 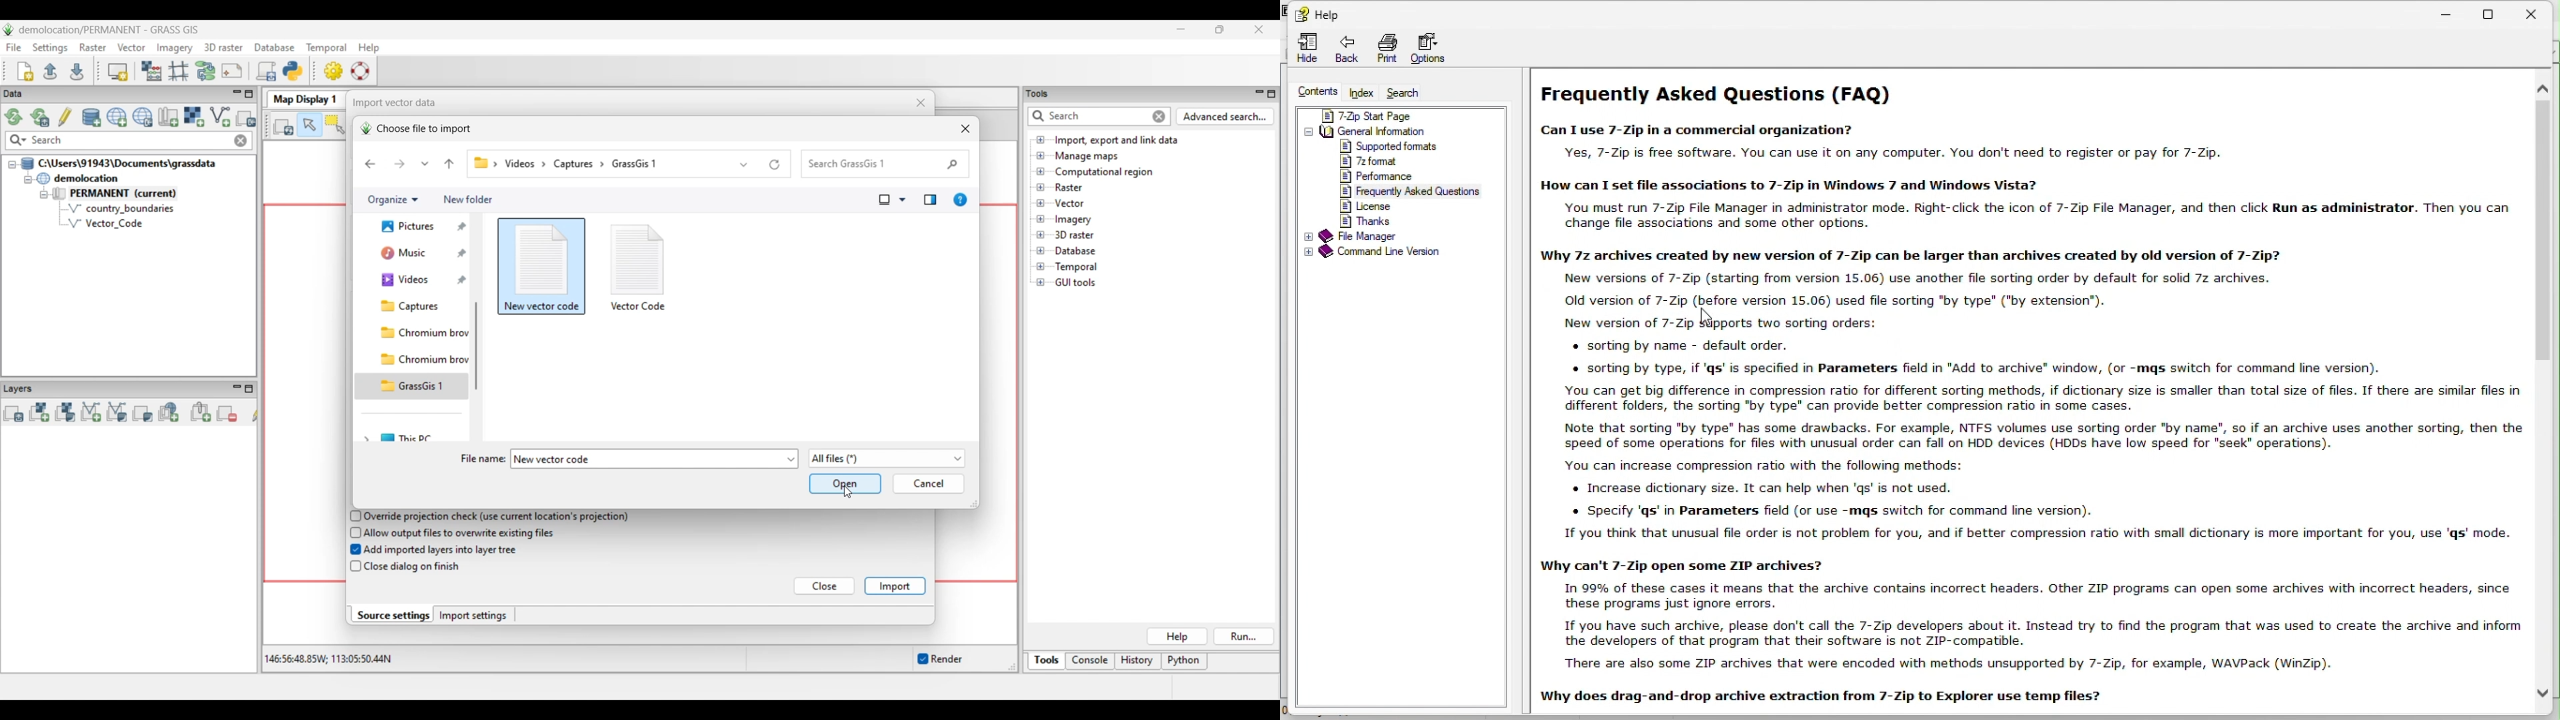 What do you see at coordinates (1712, 318) in the screenshot?
I see `cursor` at bounding box center [1712, 318].